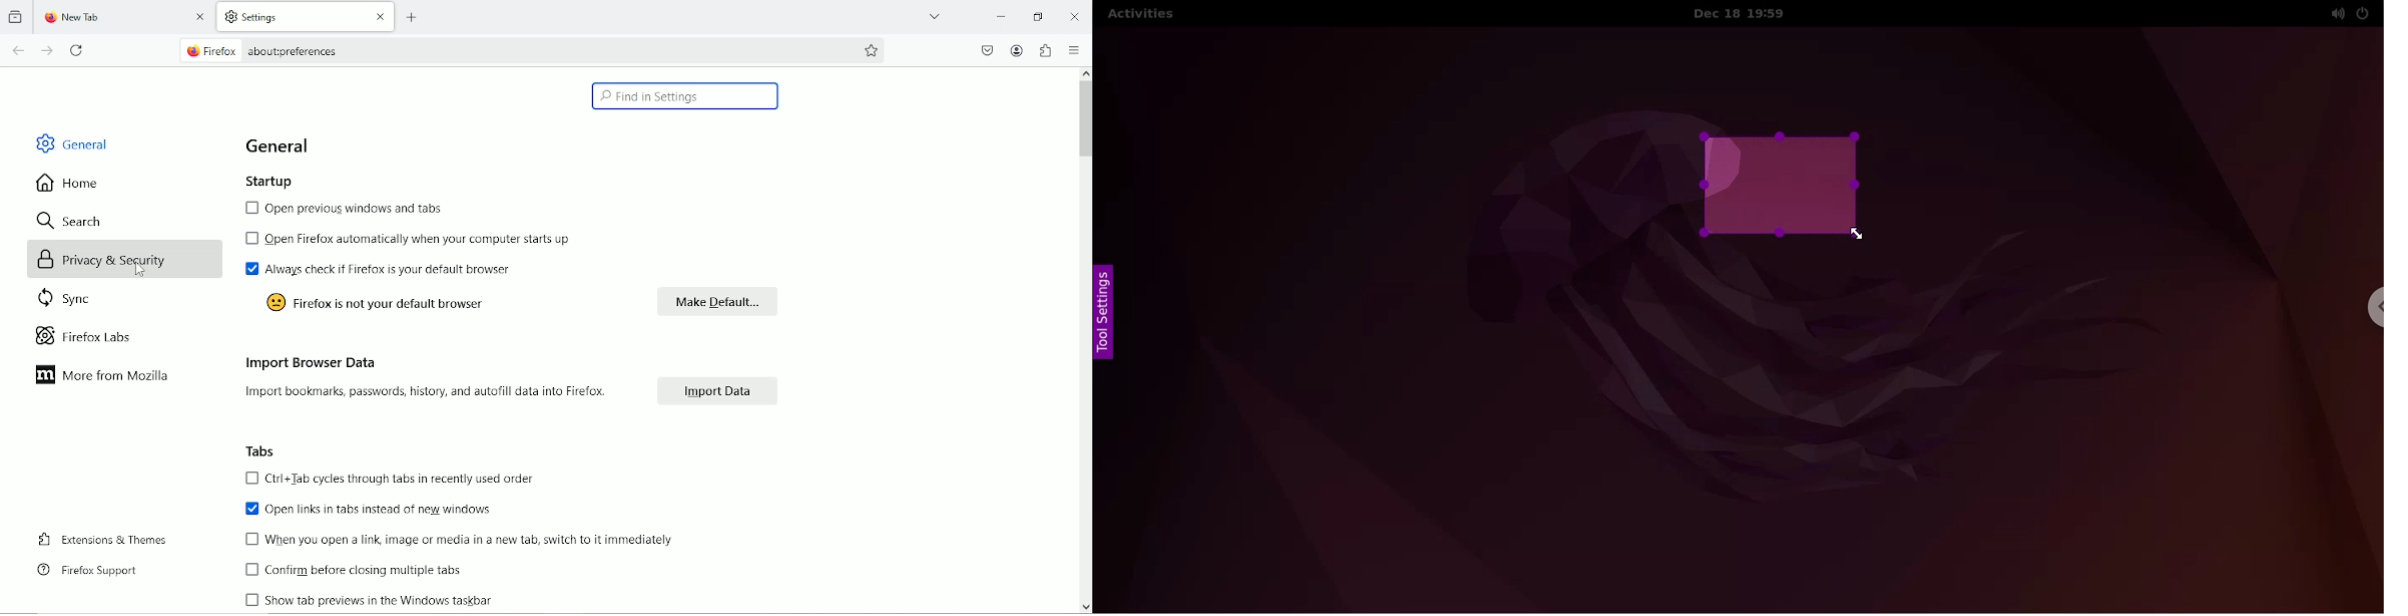 This screenshot has width=2408, height=616. What do you see at coordinates (414, 17) in the screenshot?
I see `new tab` at bounding box center [414, 17].